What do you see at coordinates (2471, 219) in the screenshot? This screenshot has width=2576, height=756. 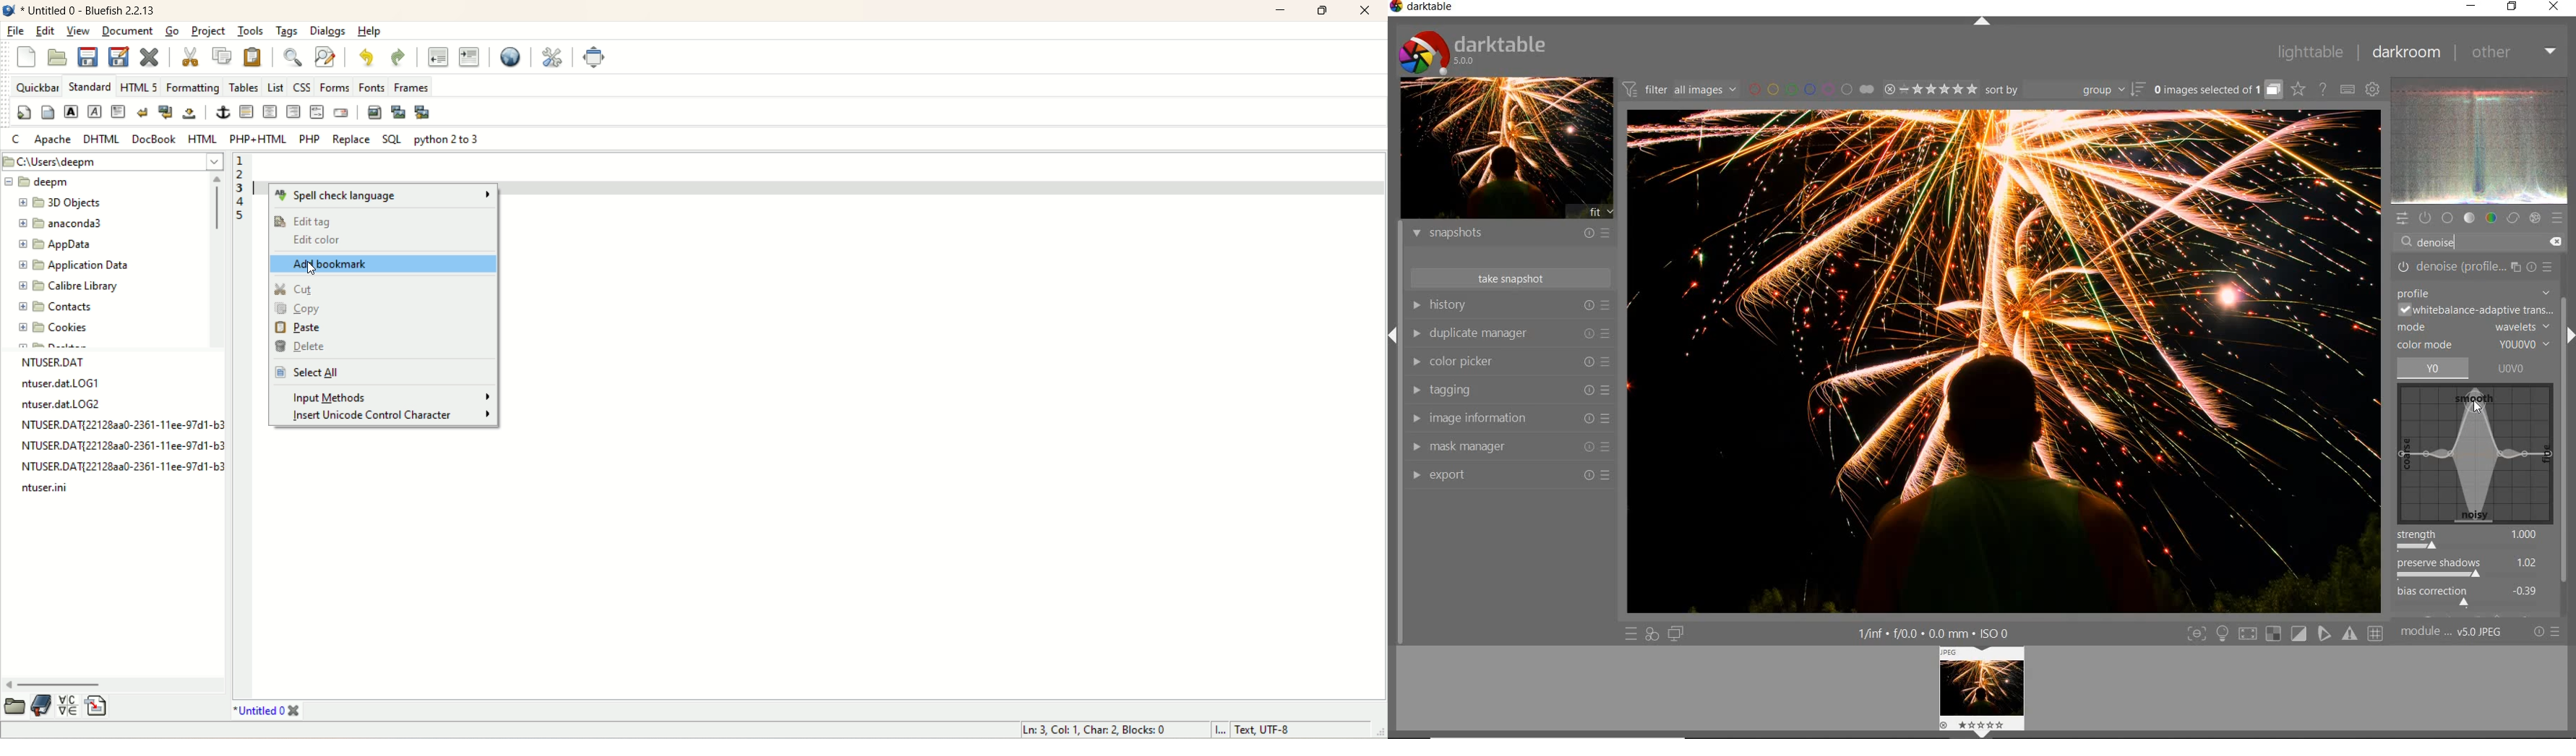 I see `tone` at bounding box center [2471, 219].